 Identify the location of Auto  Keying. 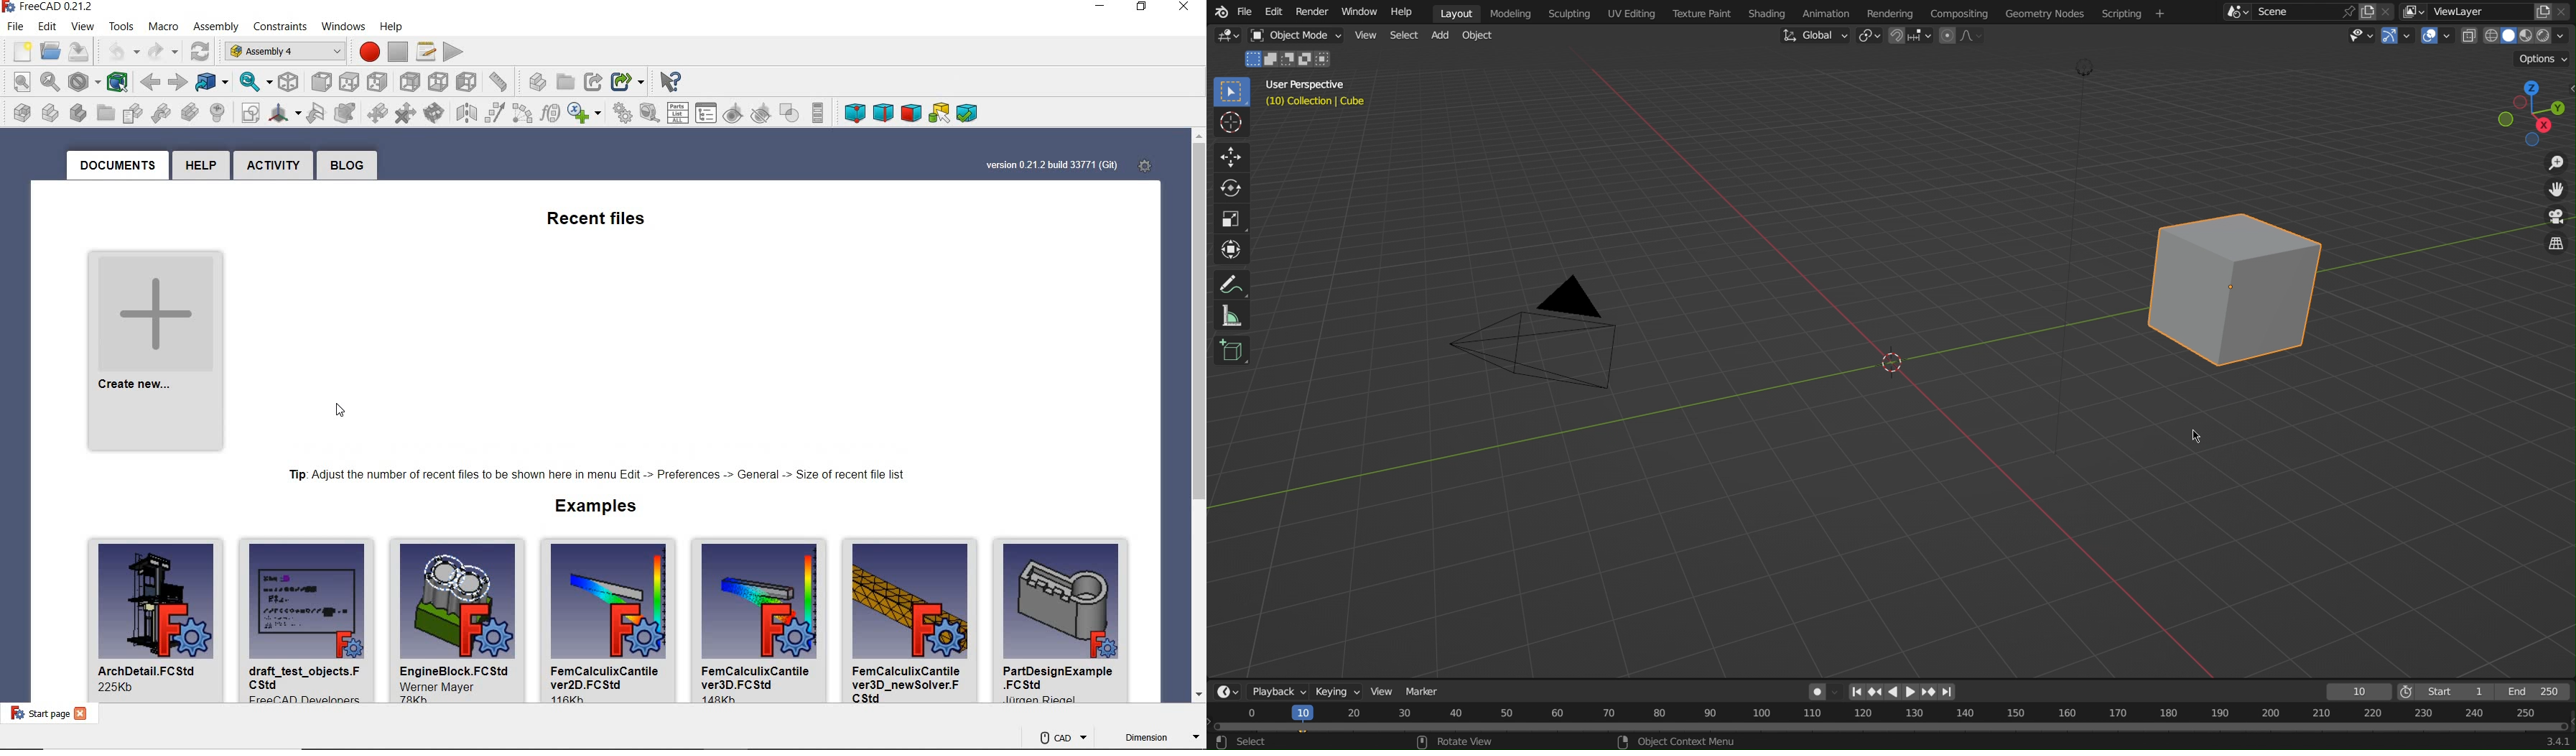
(1821, 689).